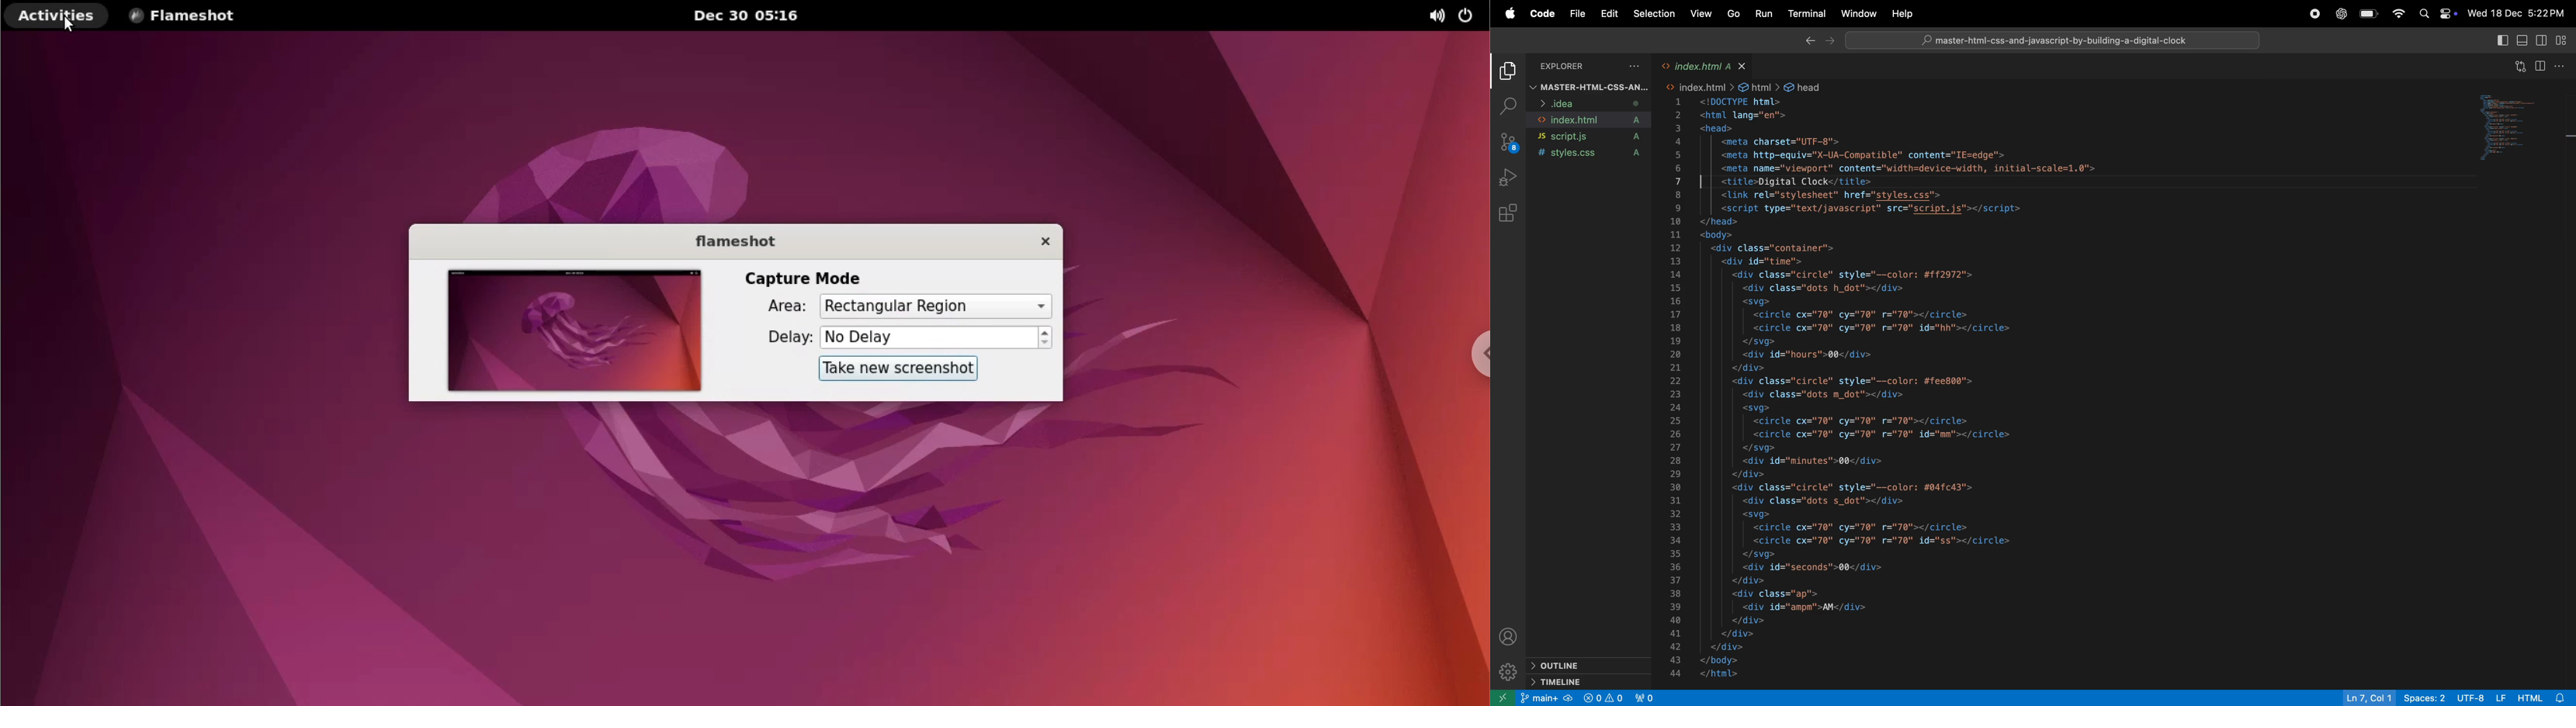  I want to click on utf -8 lf, so click(2482, 697).